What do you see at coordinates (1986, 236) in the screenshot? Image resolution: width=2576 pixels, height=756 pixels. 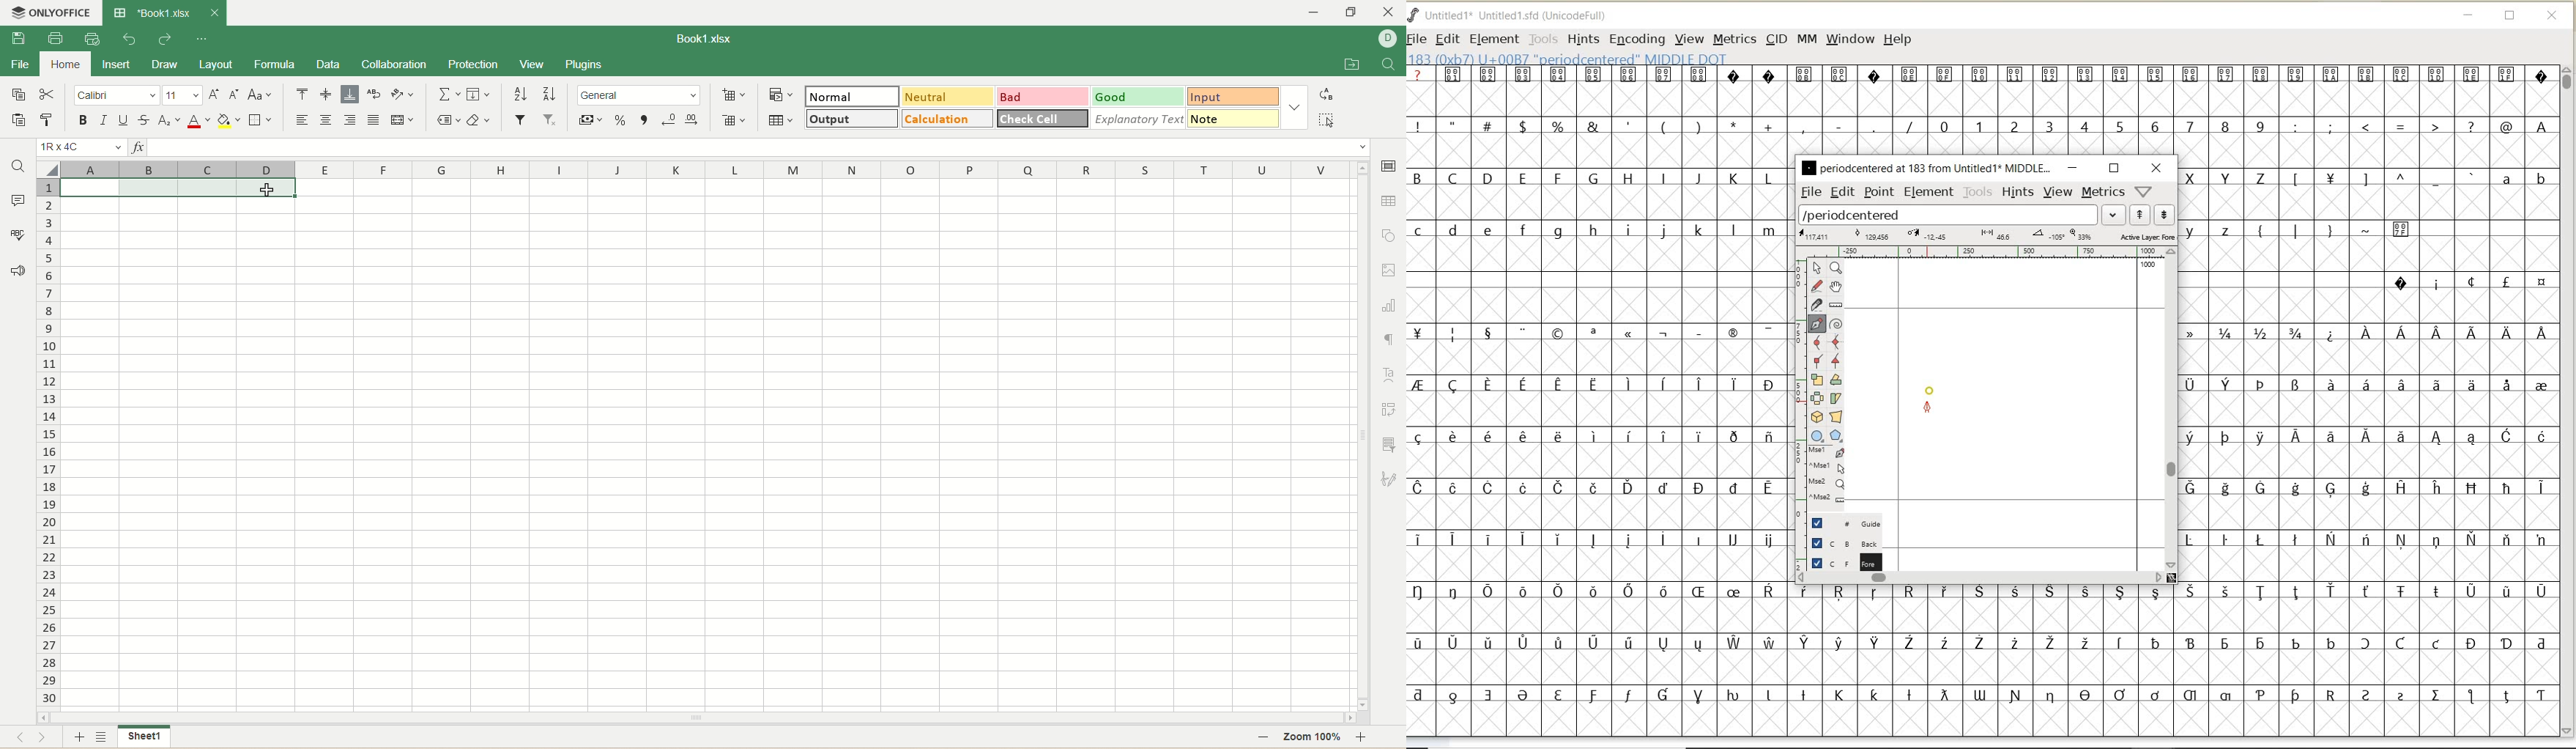 I see `active layer` at bounding box center [1986, 236].